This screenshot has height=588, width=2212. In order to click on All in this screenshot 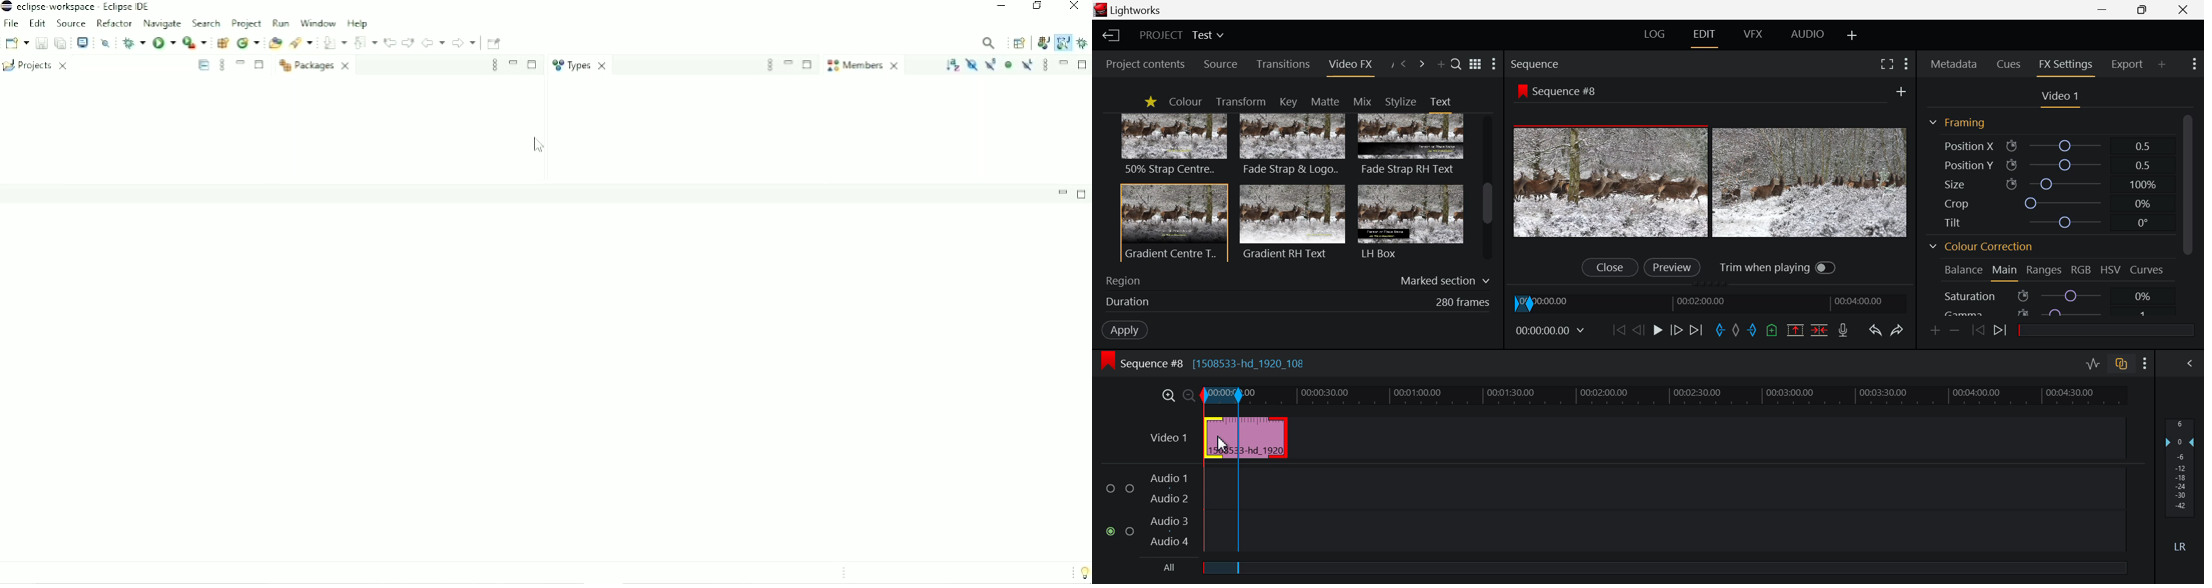, I will do `click(1161, 570)`.